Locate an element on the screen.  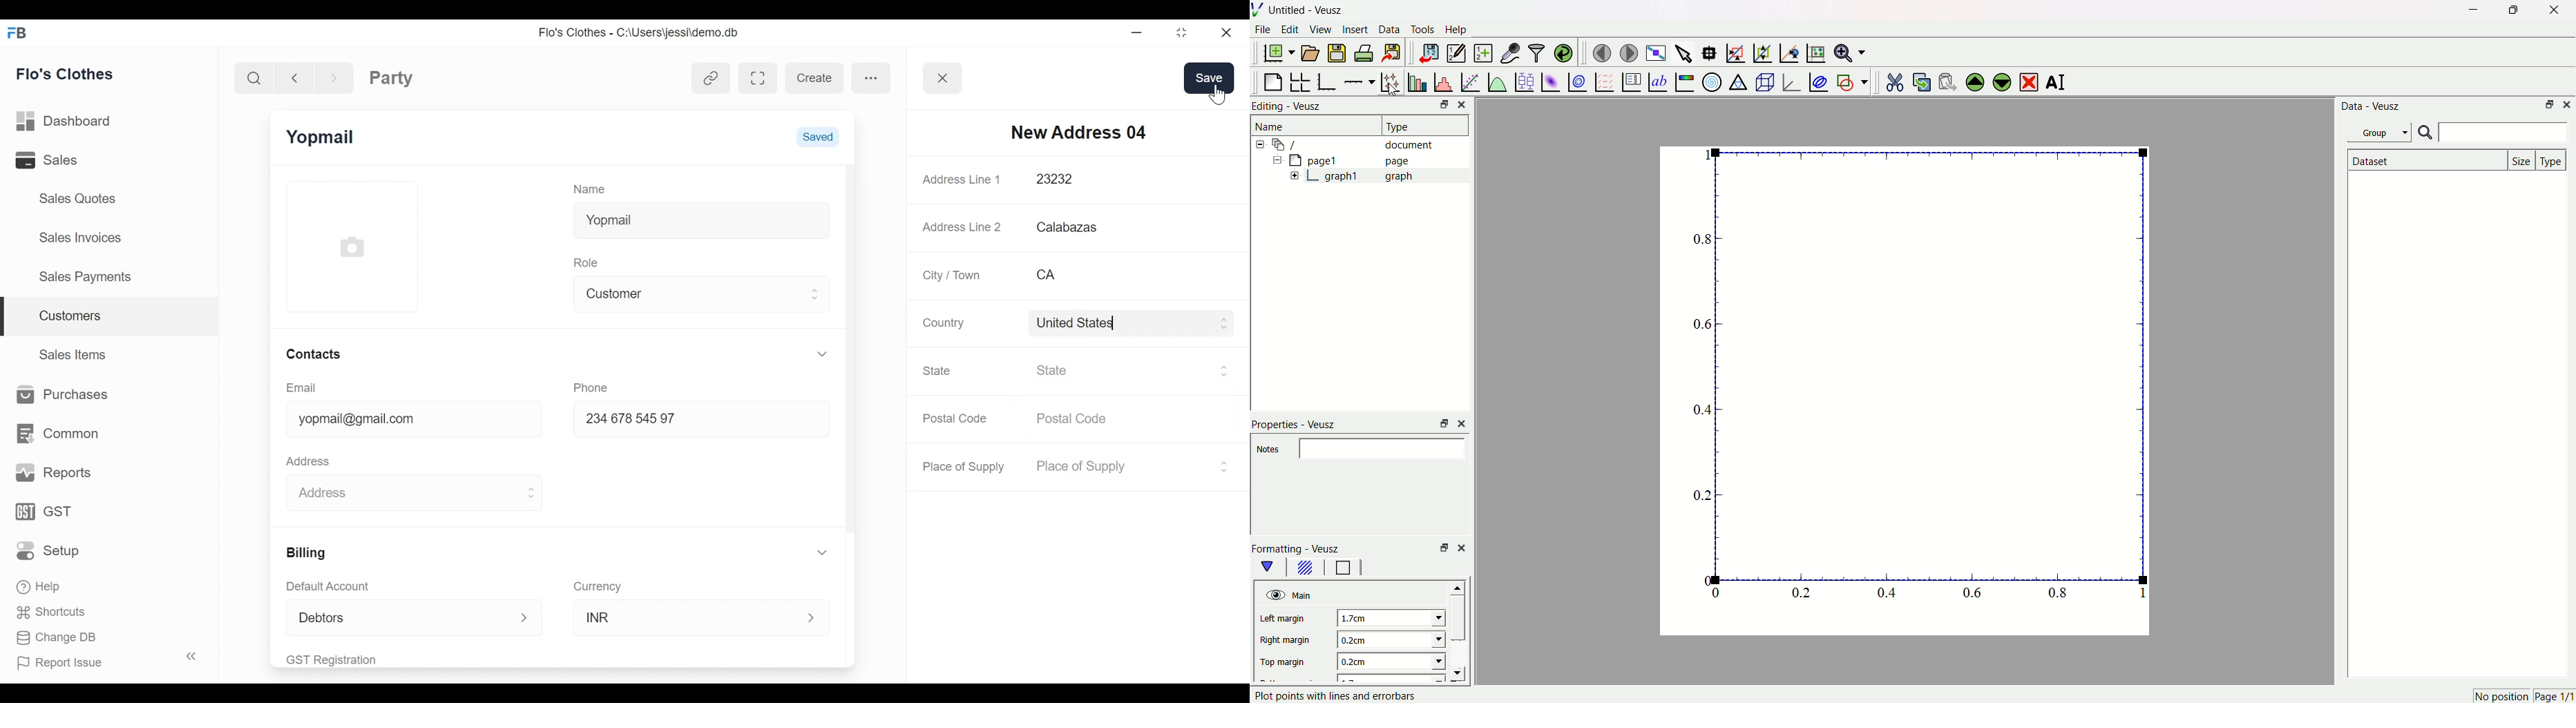
Logo is located at coordinates (1260, 10).